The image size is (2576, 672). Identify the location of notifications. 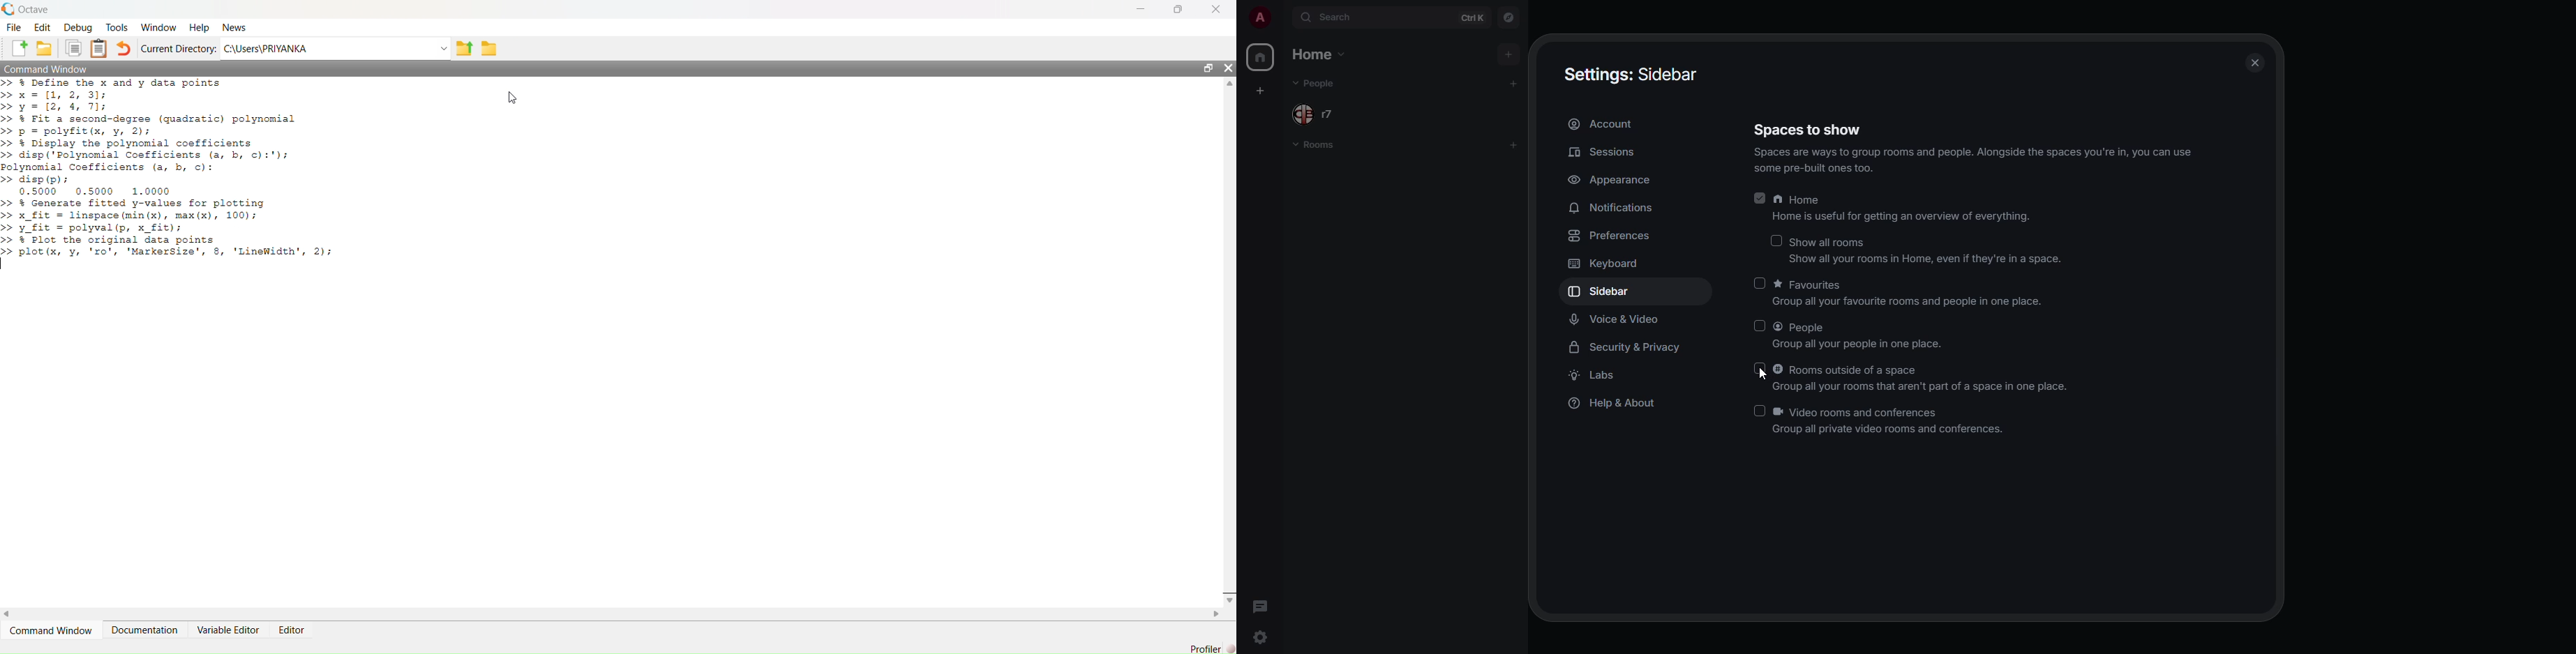
(1613, 207).